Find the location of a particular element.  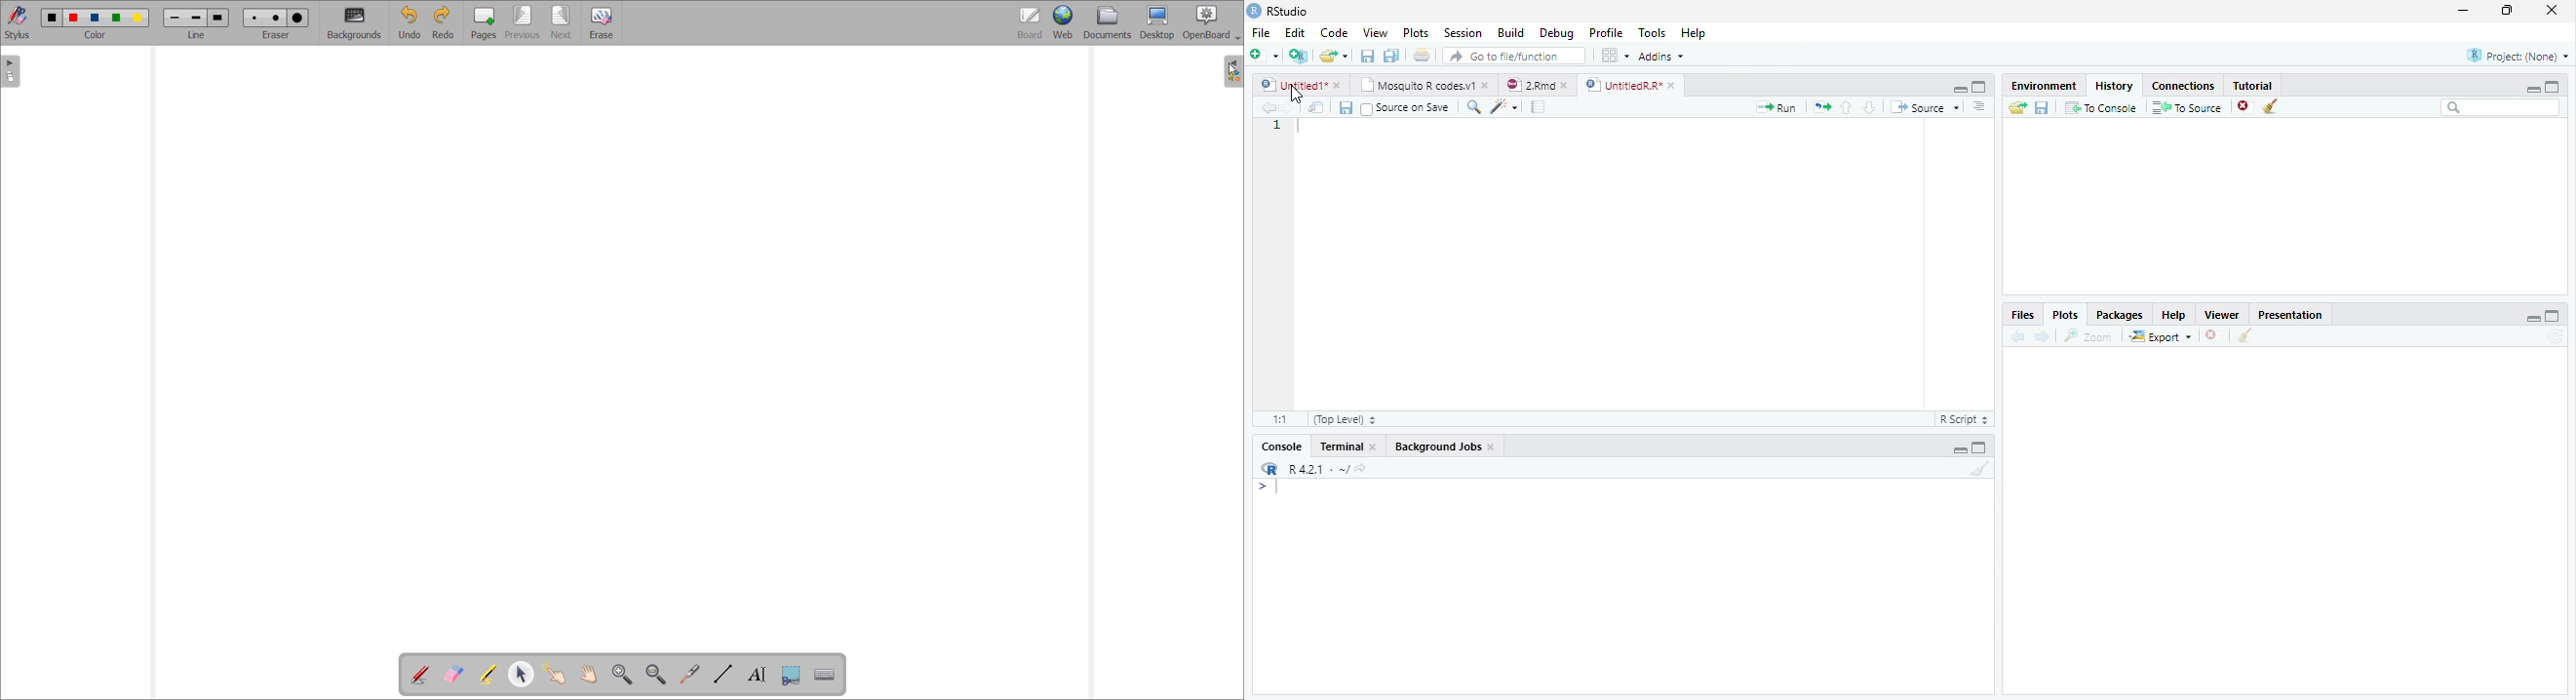

Show in new window is located at coordinates (1316, 107).